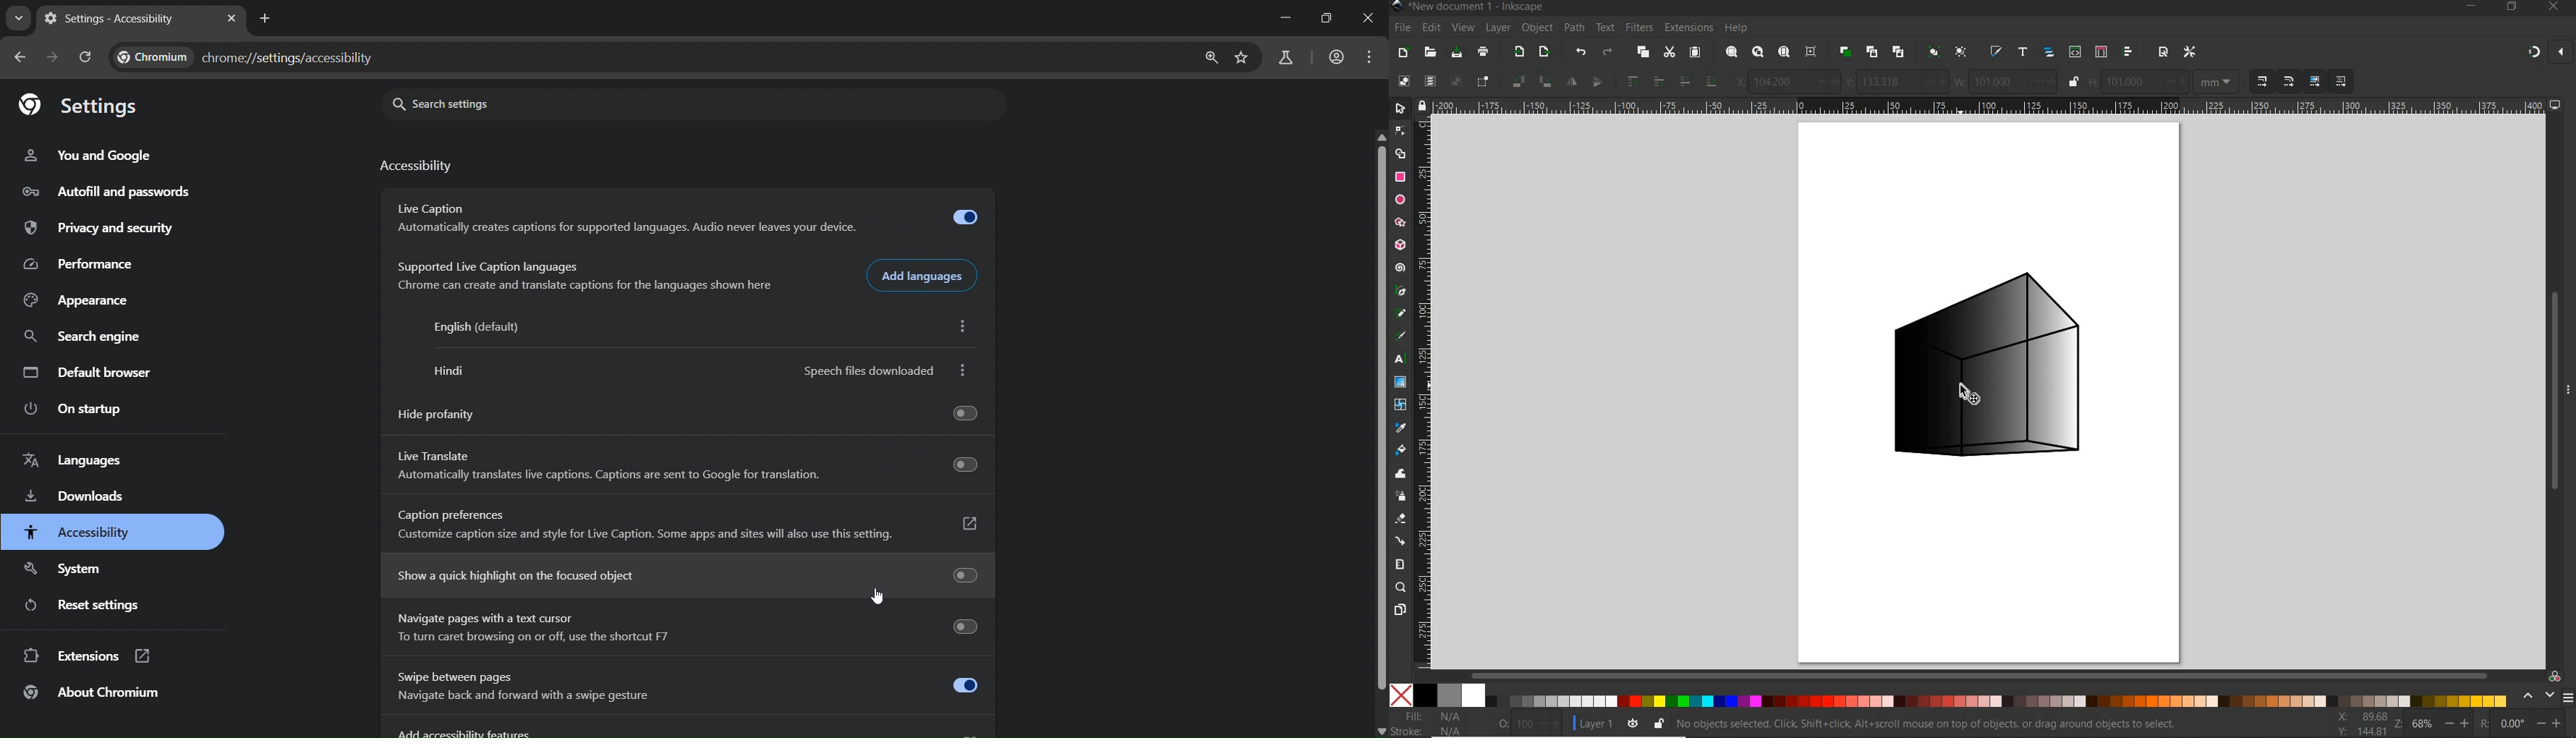 This screenshot has width=2576, height=756. I want to click on ROTATION, so click(2483, 723).